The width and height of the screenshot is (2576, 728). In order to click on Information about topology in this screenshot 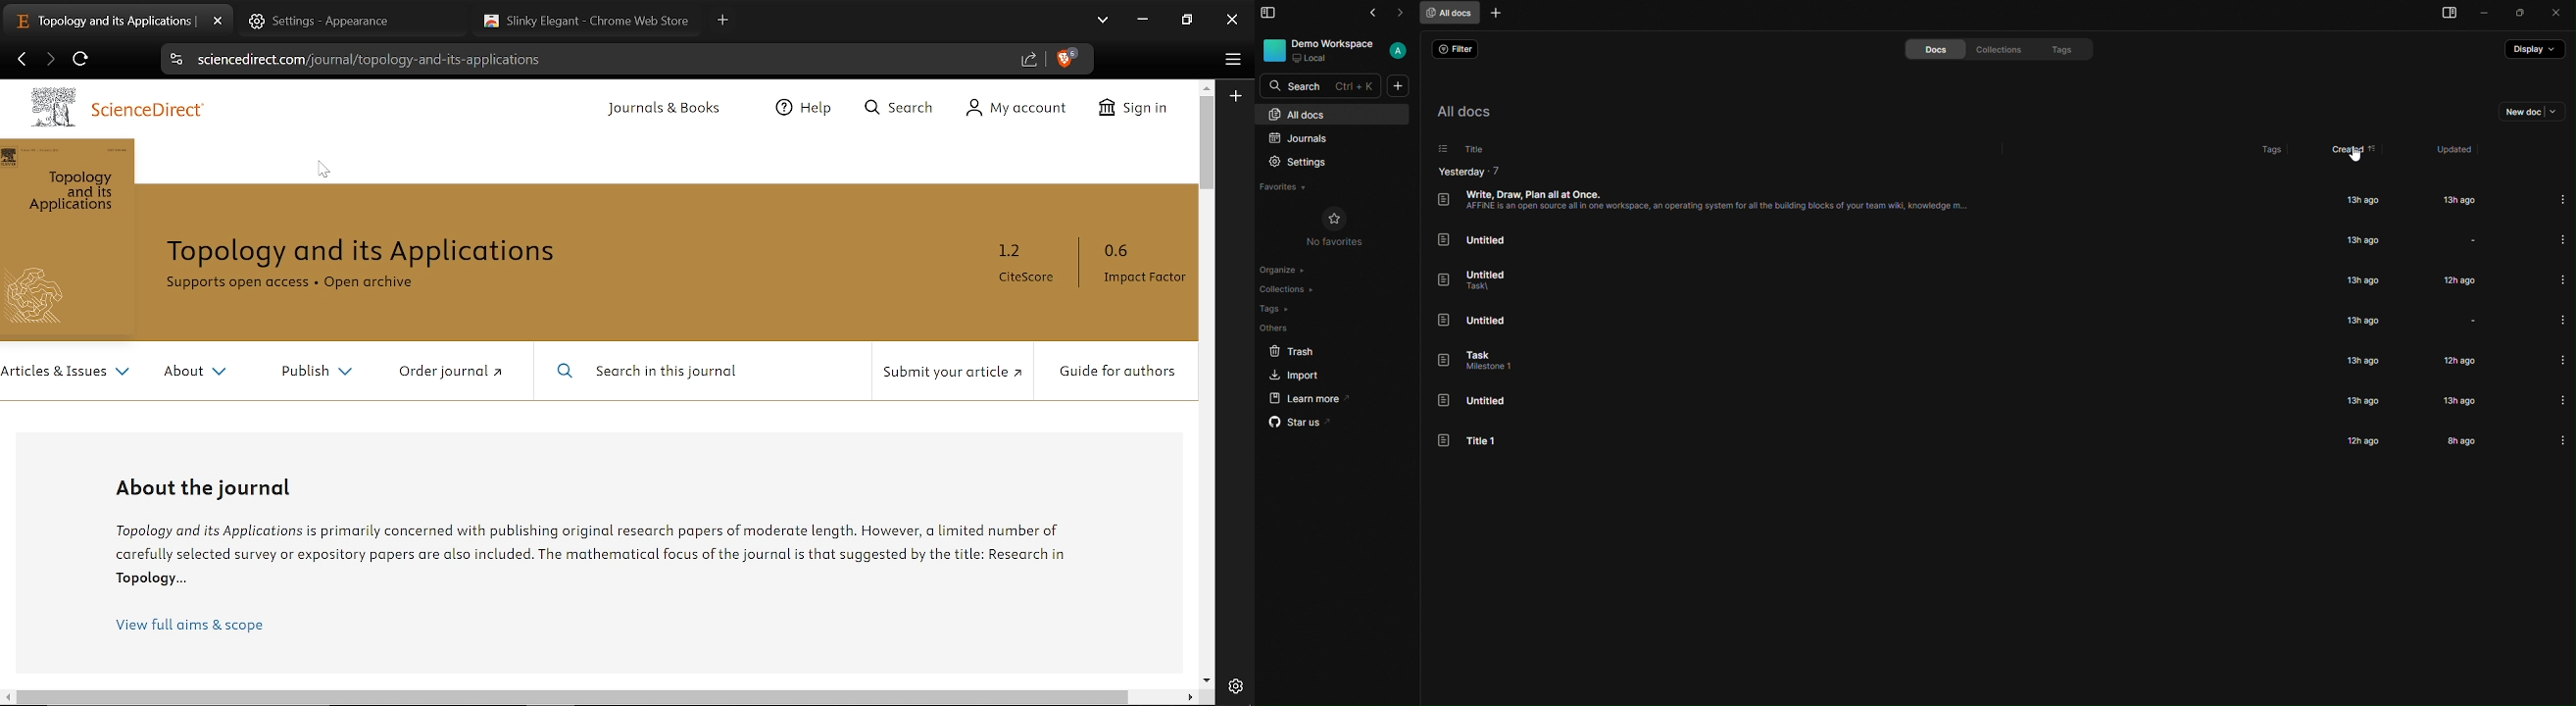, I will do `click(603, 553)`.